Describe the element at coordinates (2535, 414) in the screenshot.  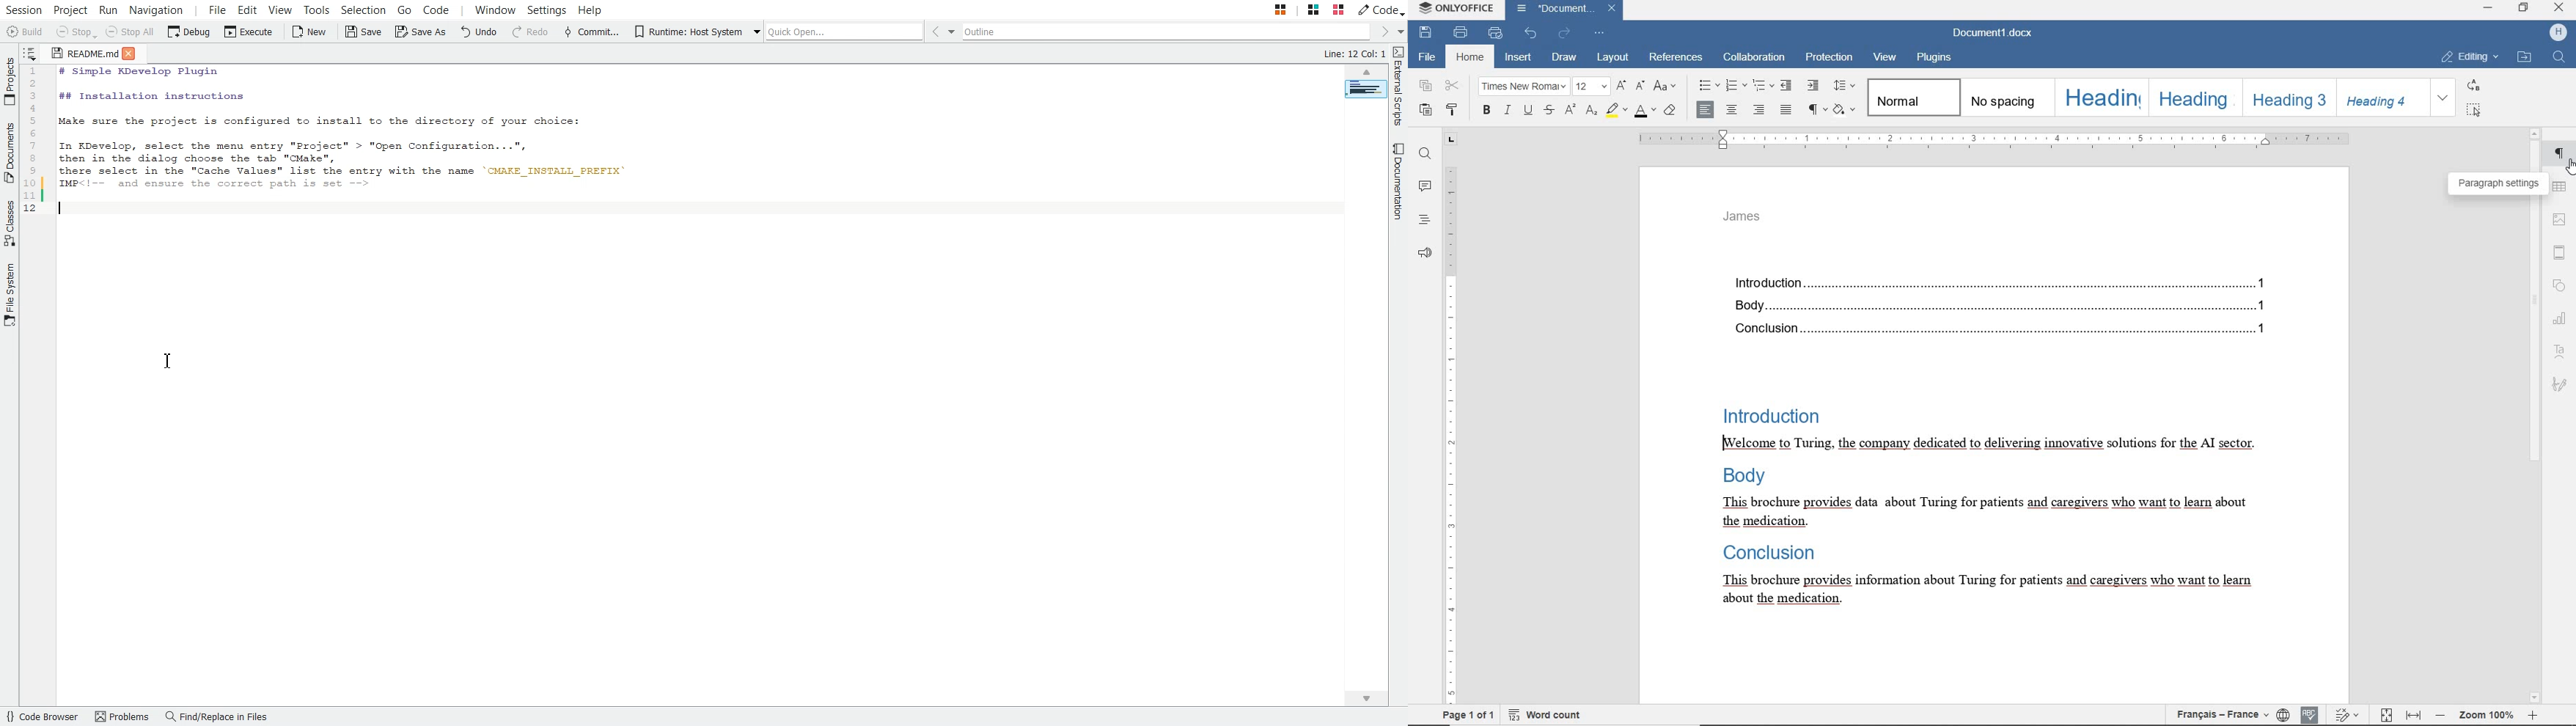
I see `scrollbar` at that location.